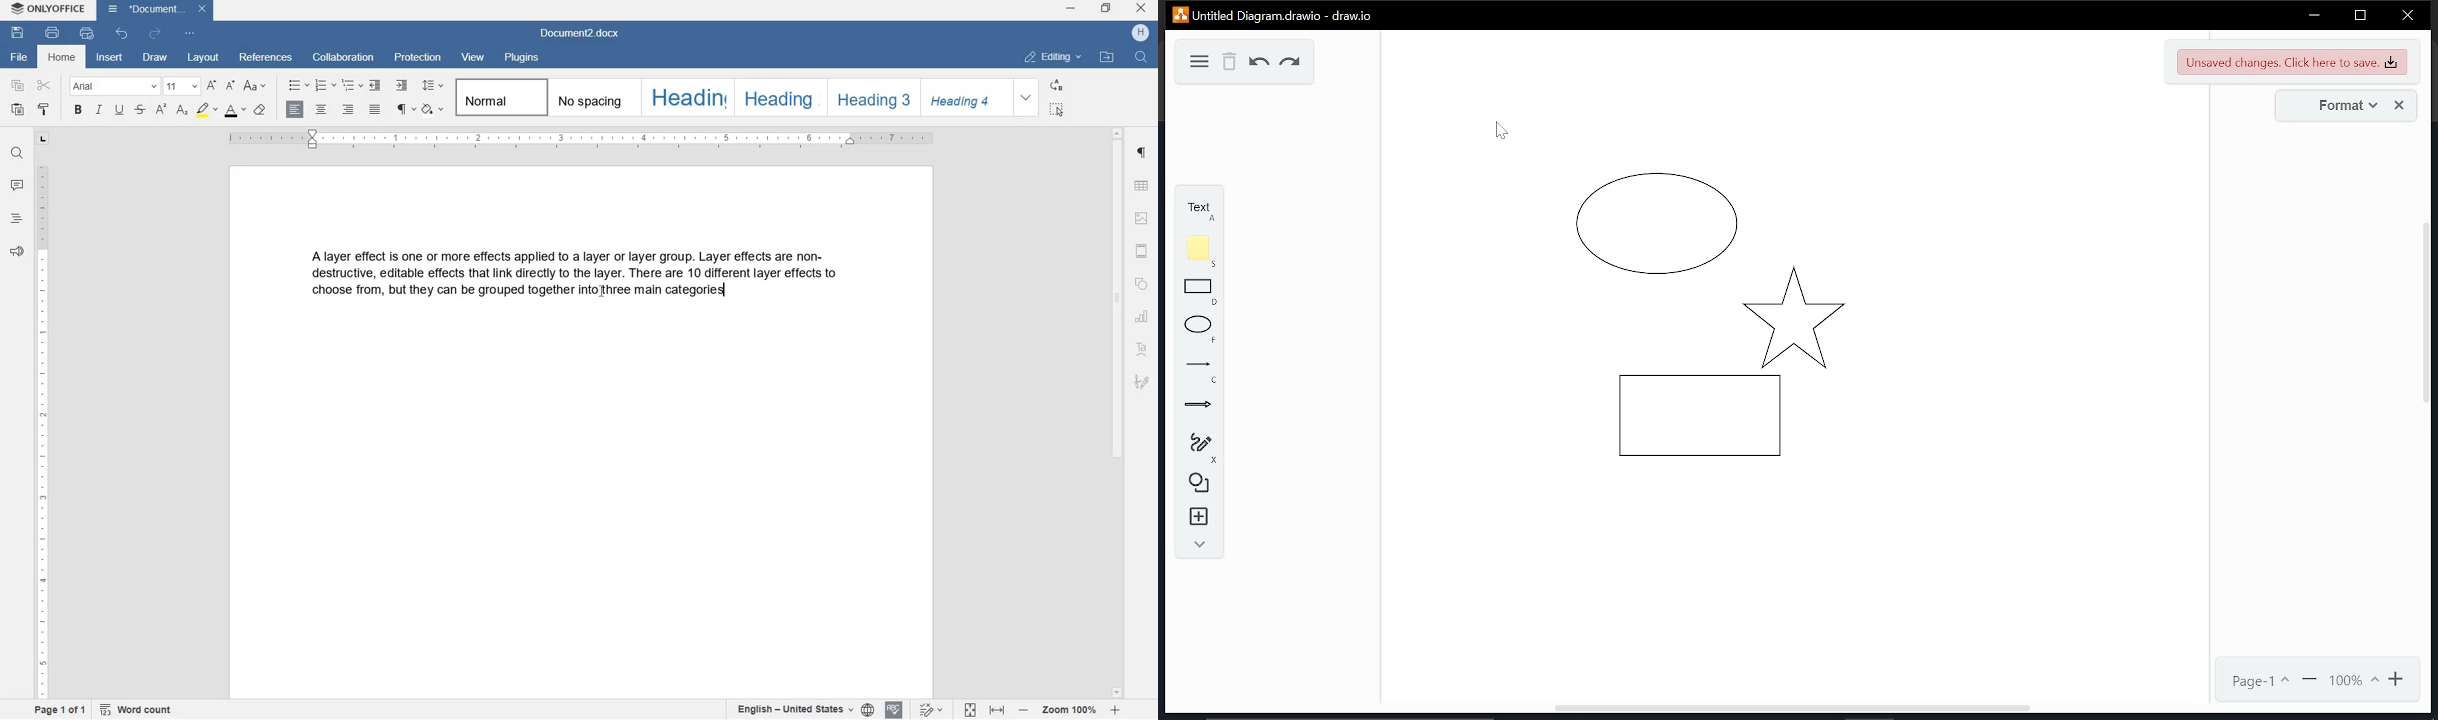  I want to click on shape, so click(1144, 285).